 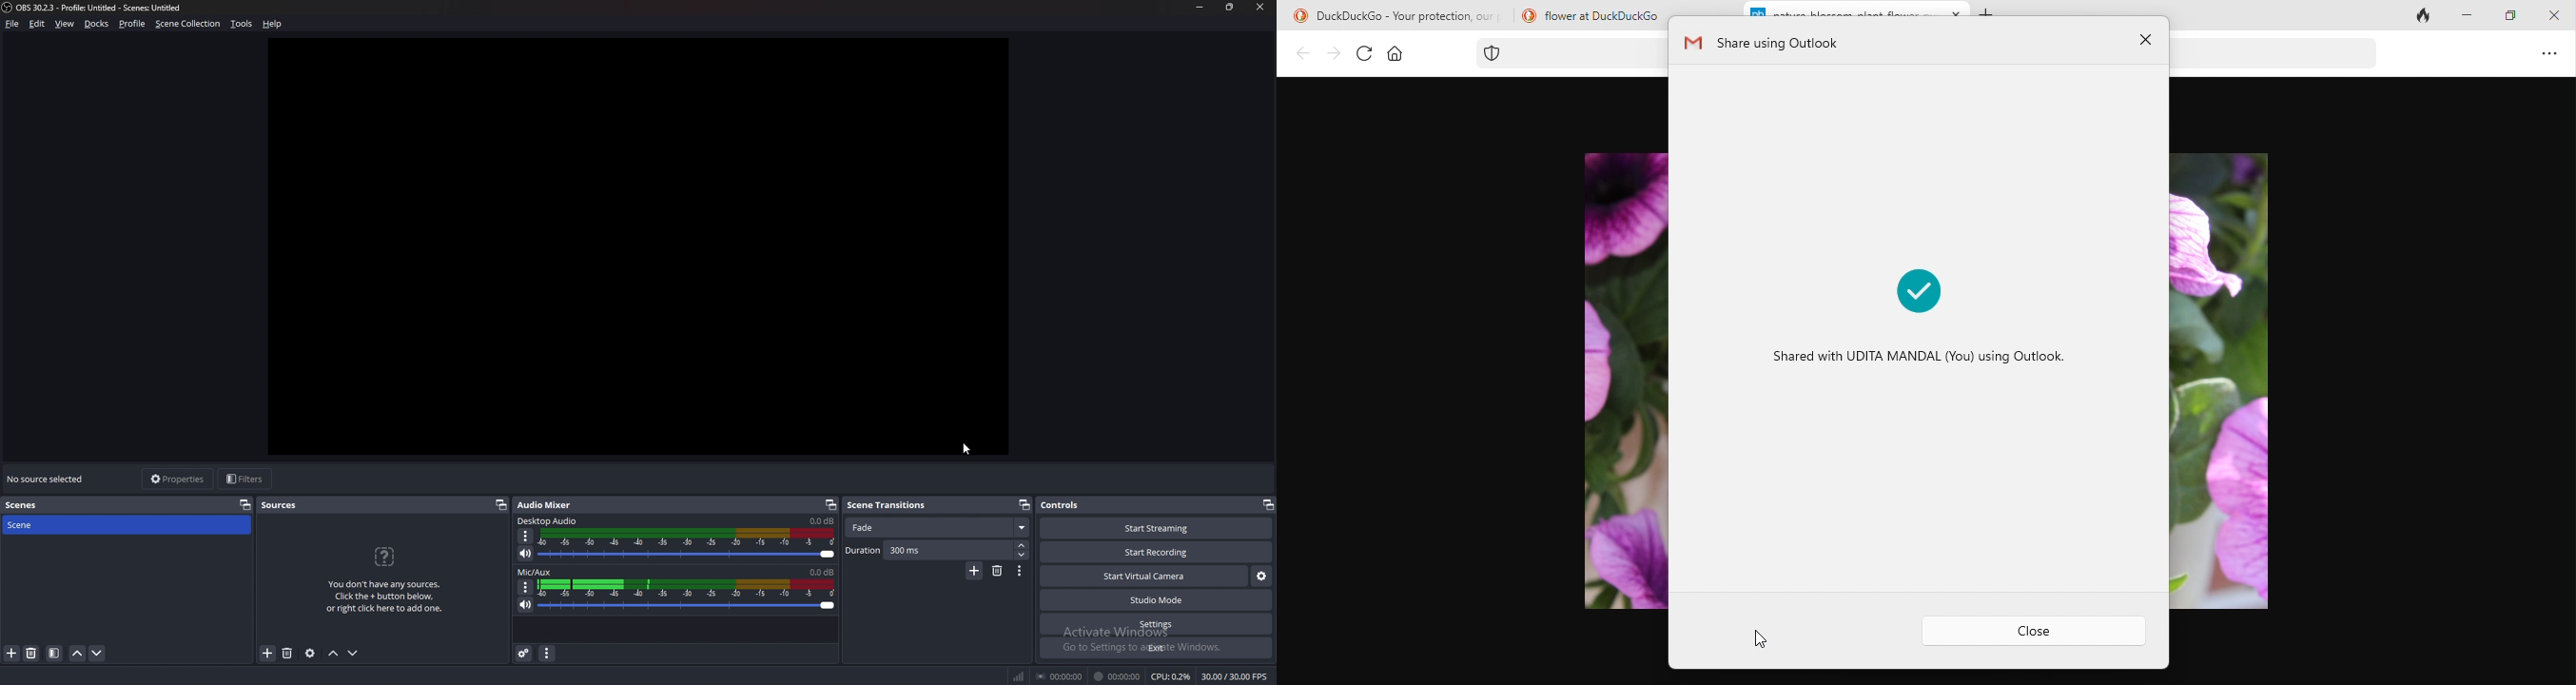 What do you see at coordinates (690, 544) in the screenshot?
I see `desktop audio soundbar` at bounding box center [690, 544].